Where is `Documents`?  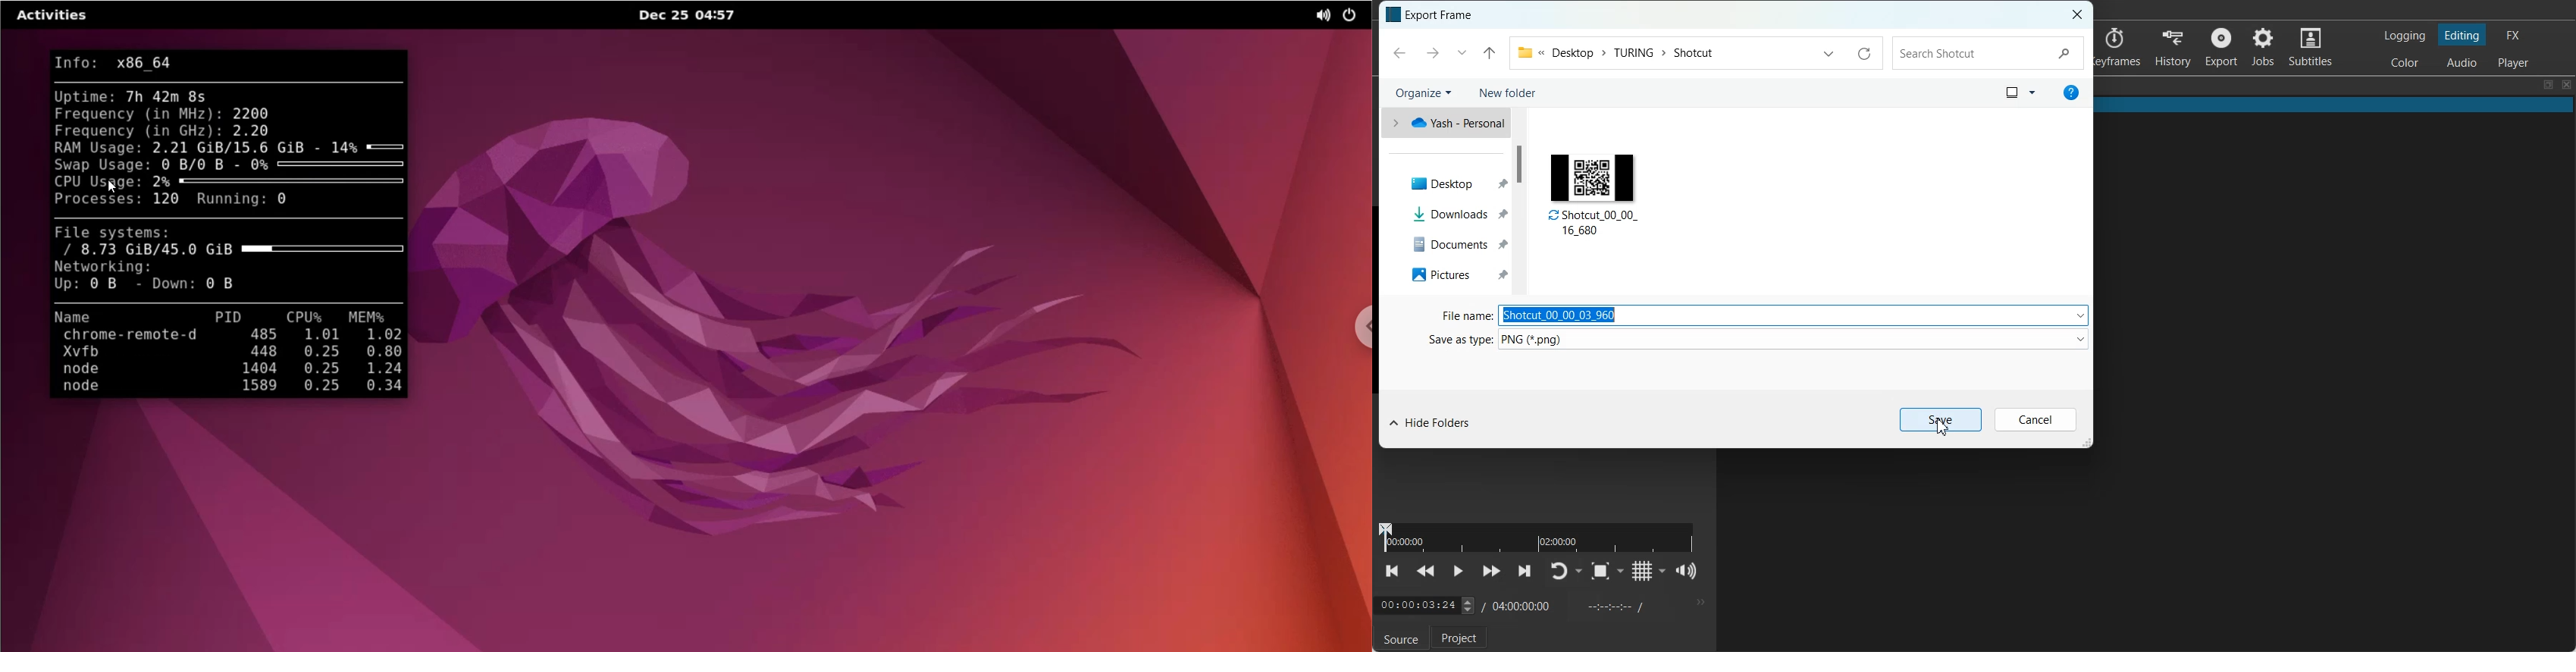
Documents is located at coordinates (1451, 243).